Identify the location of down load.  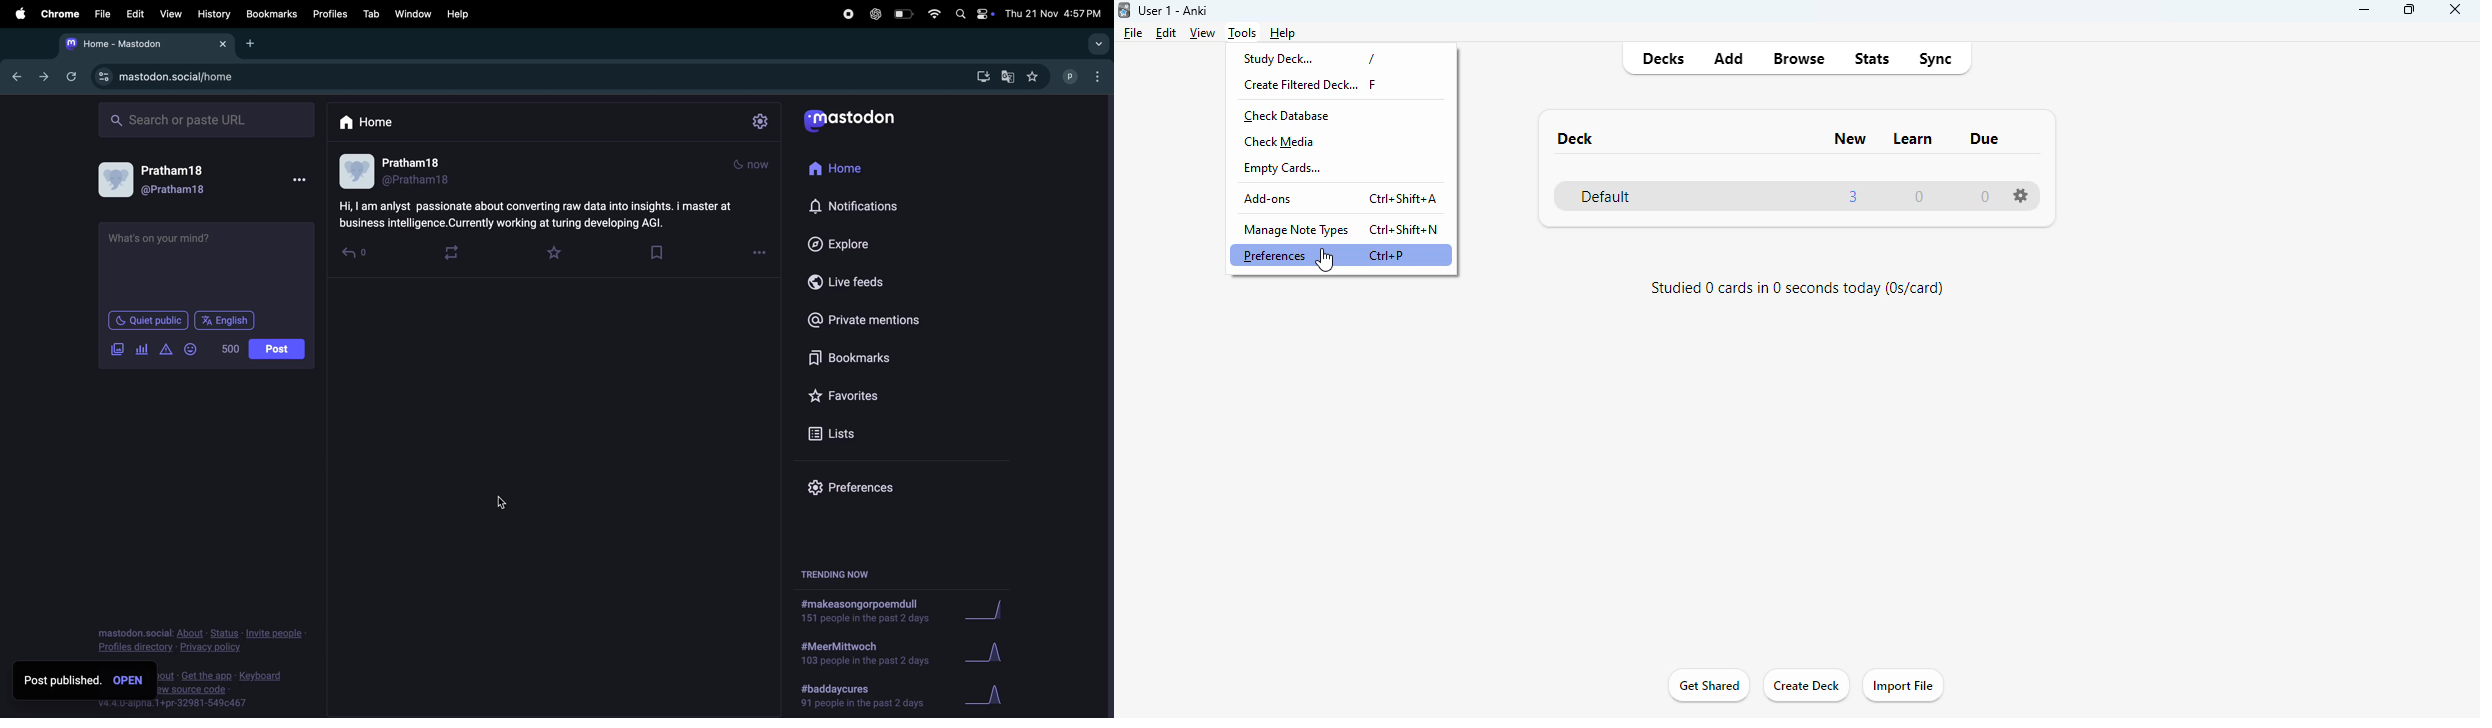
(979, 78).